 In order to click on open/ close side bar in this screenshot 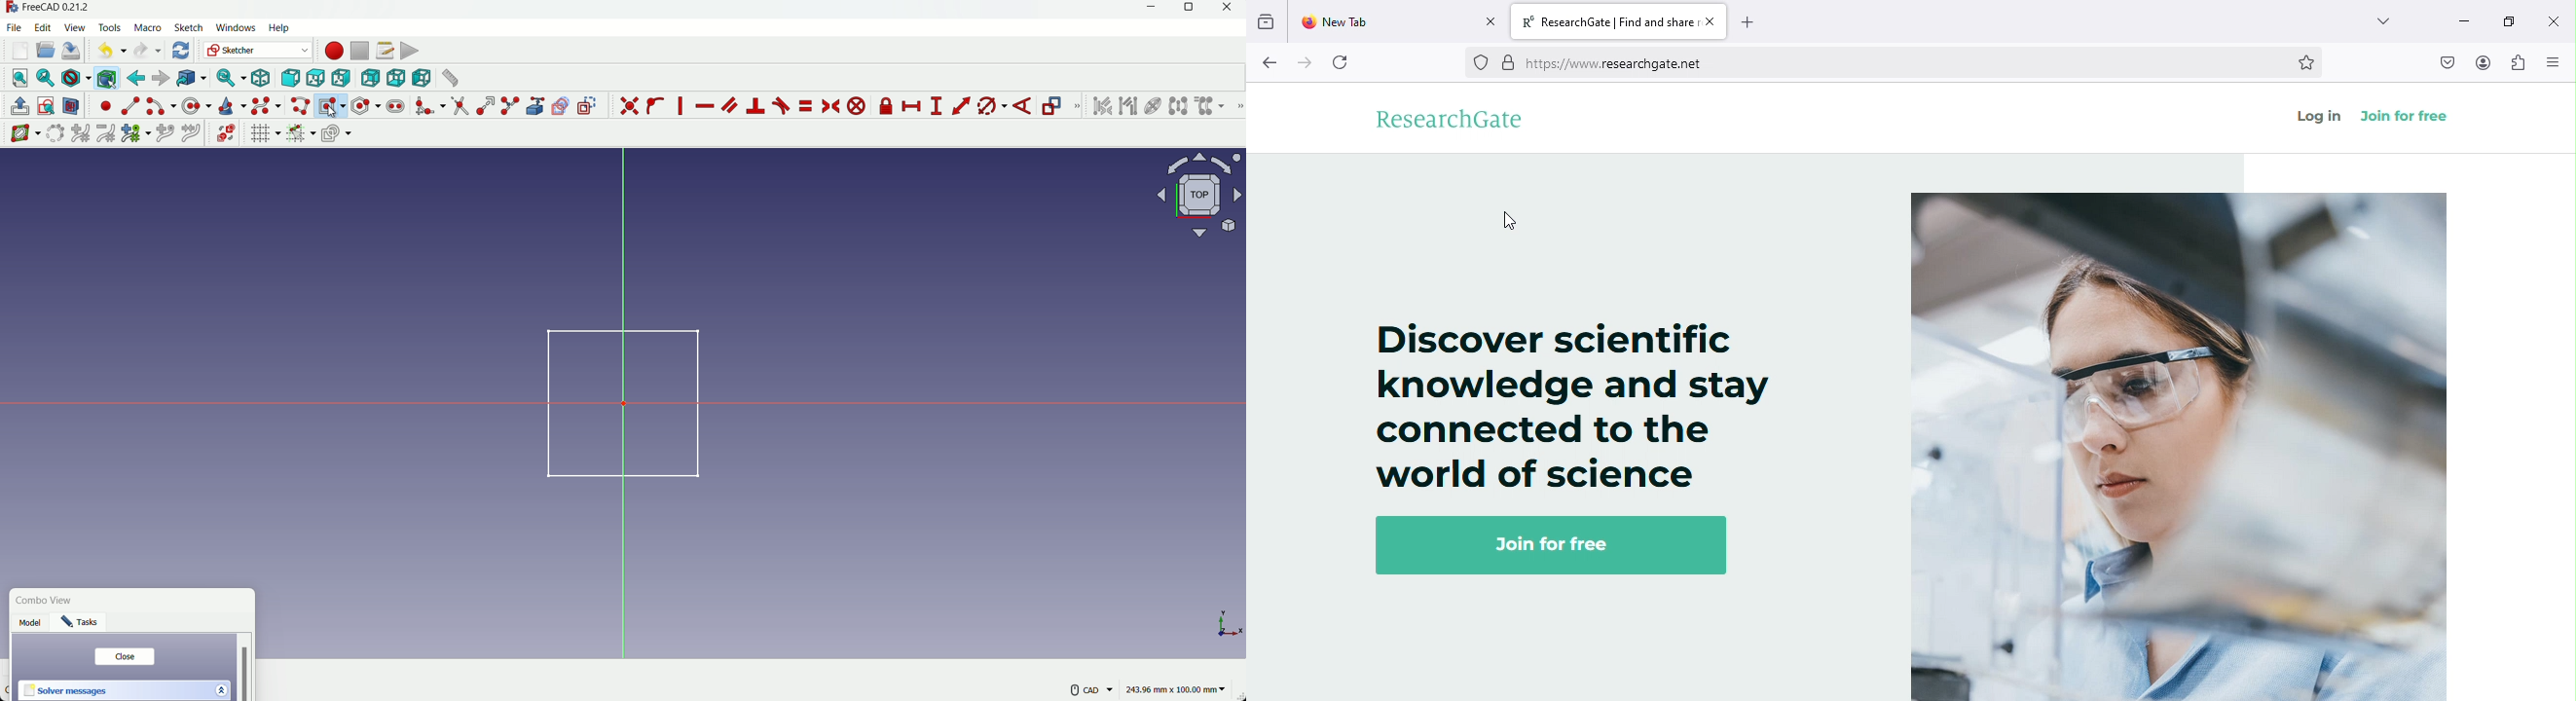, I will do `click(2558, 63)`.